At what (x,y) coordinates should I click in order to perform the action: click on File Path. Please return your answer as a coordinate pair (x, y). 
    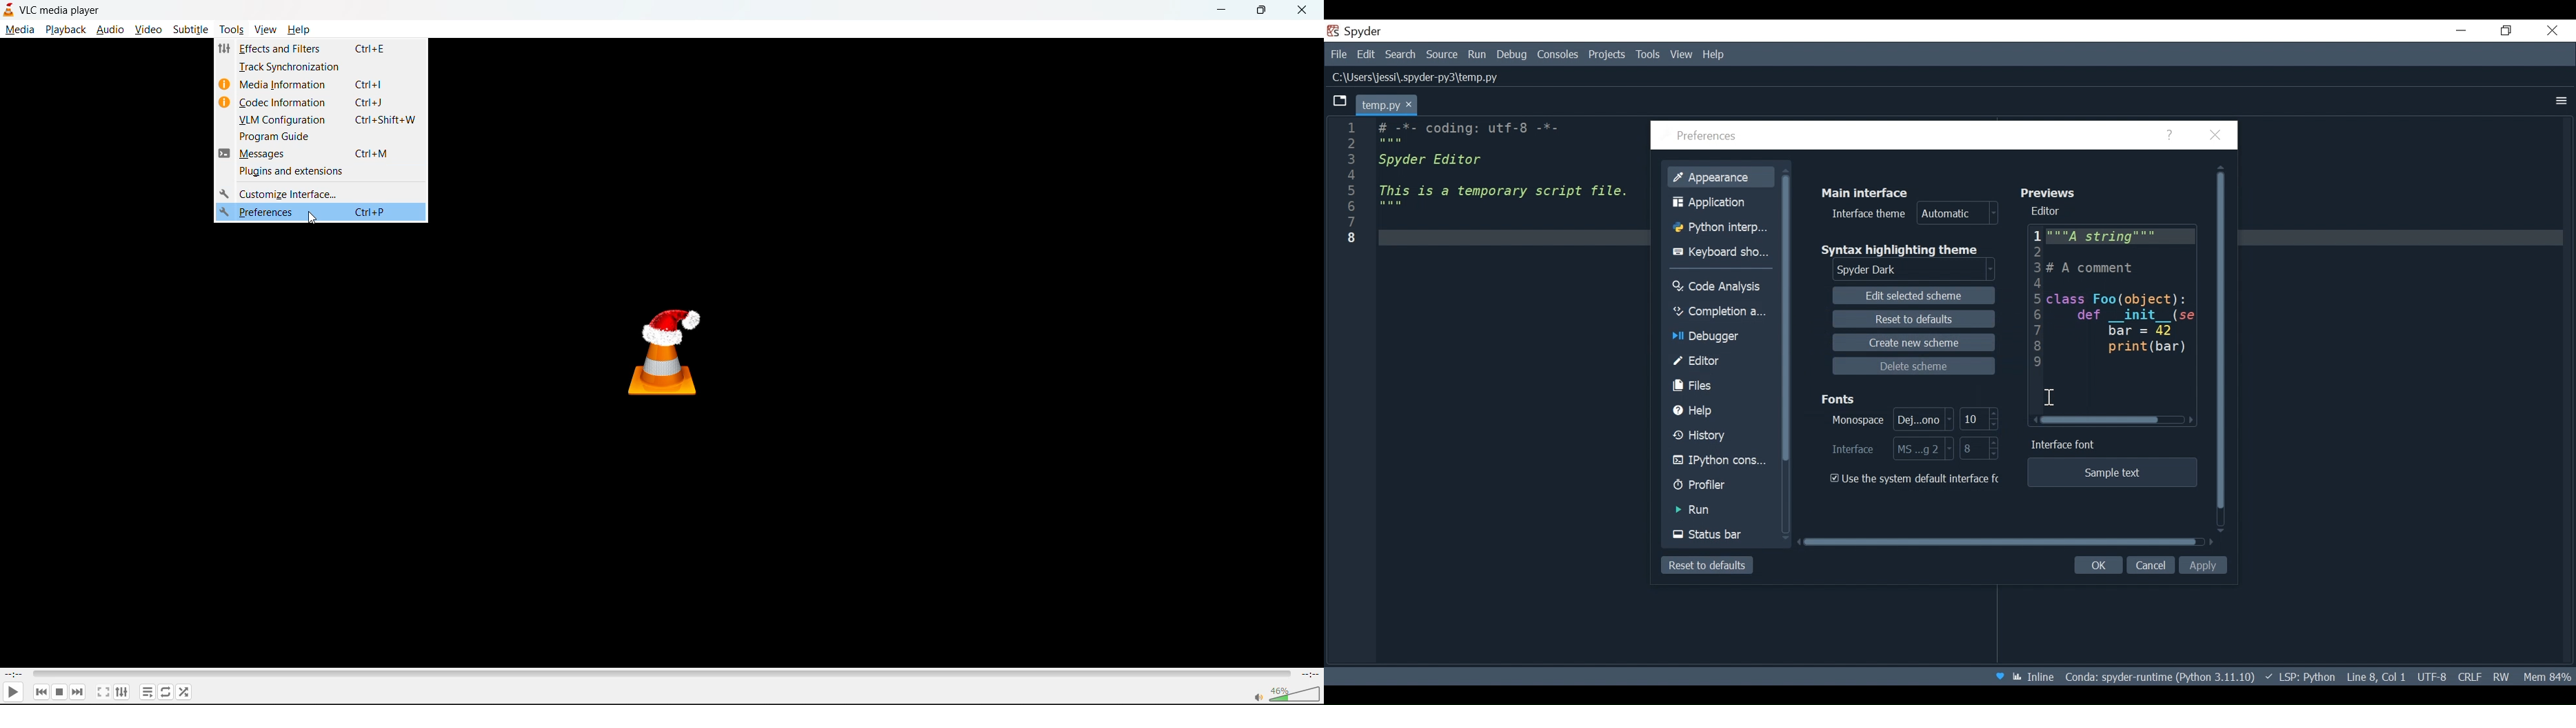
    Looking at the image, I should click on (1417, 78).